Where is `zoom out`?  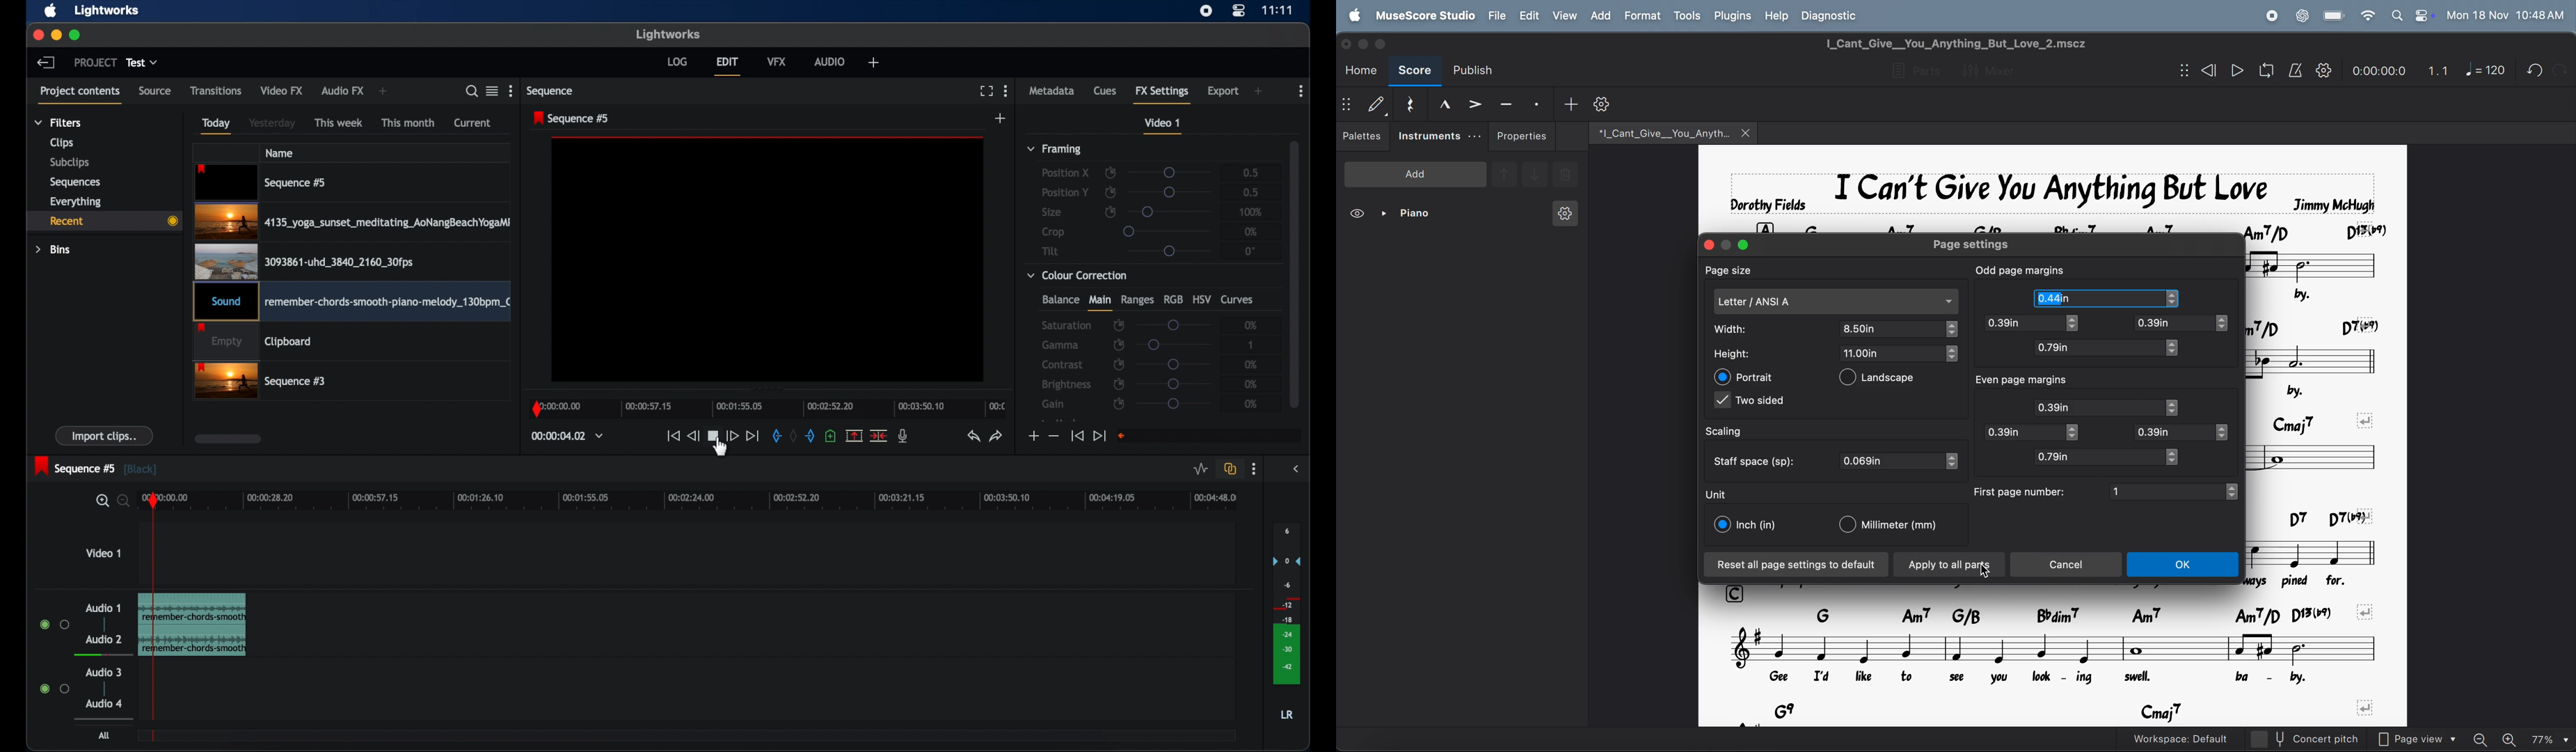
zoom out is located at coordinates (2485, 736).